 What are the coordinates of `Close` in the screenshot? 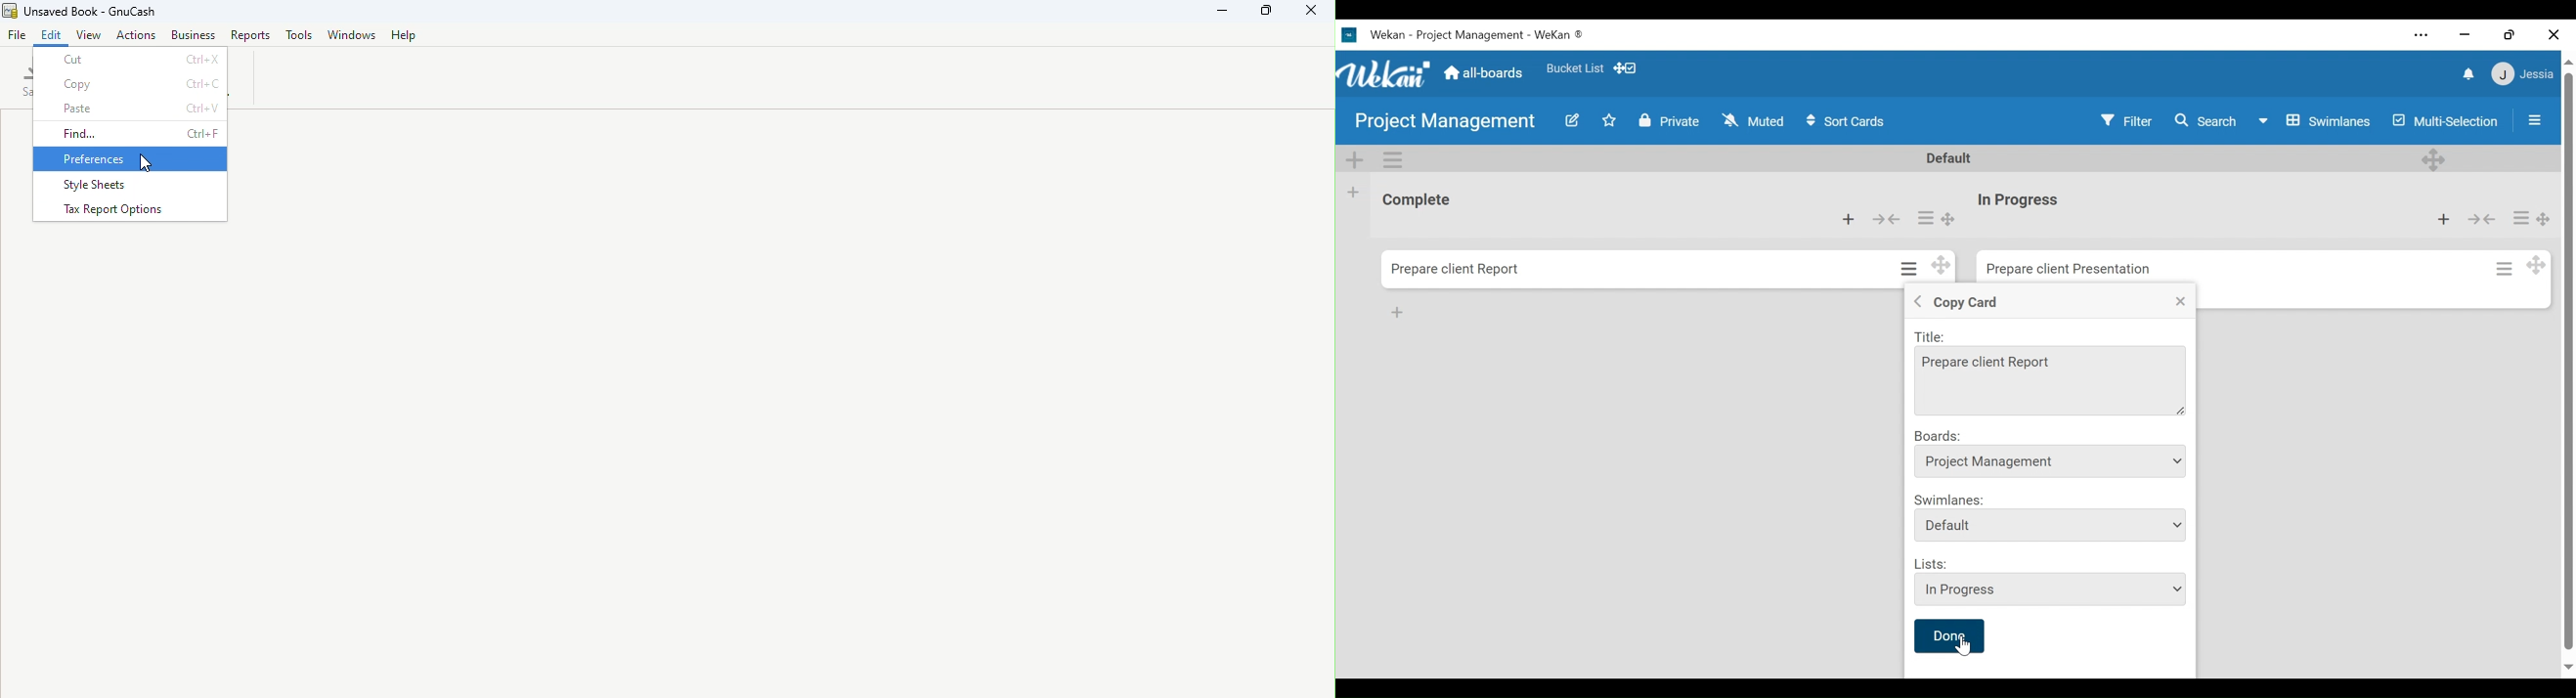 It's located at (1316, 16).